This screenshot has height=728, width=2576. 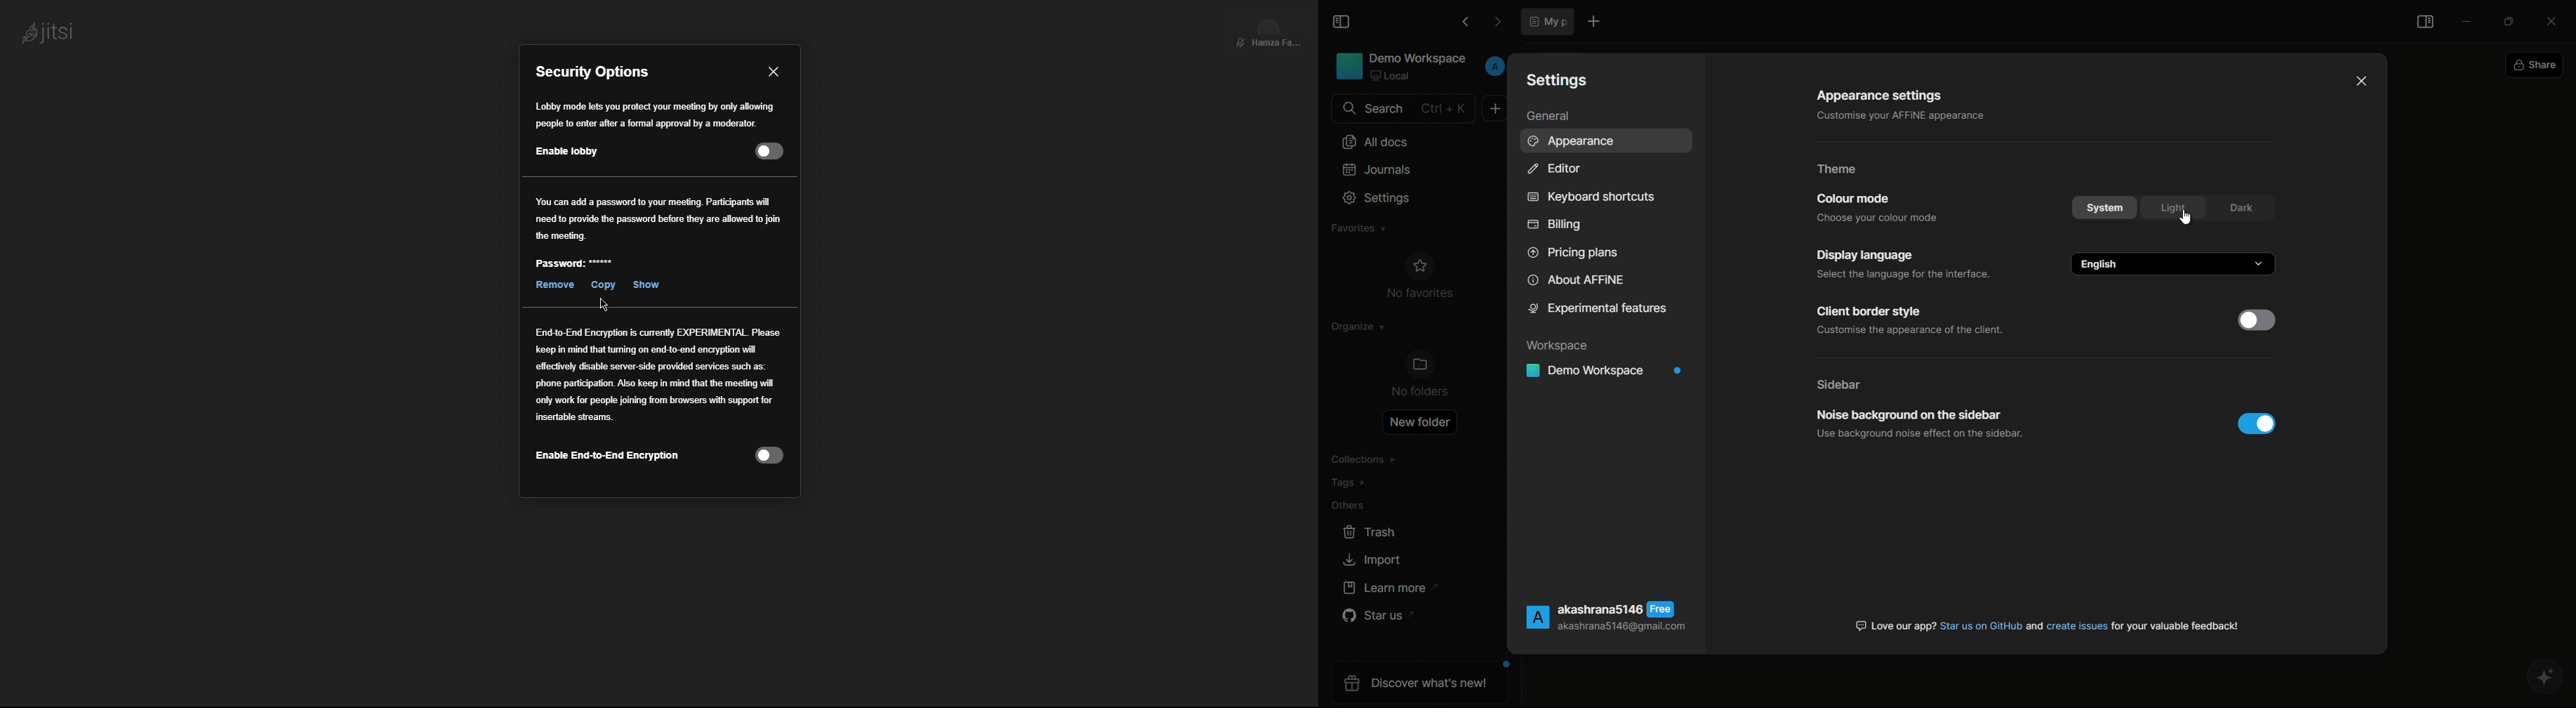 I want to click on no folders, so click(x=1422, y=376).